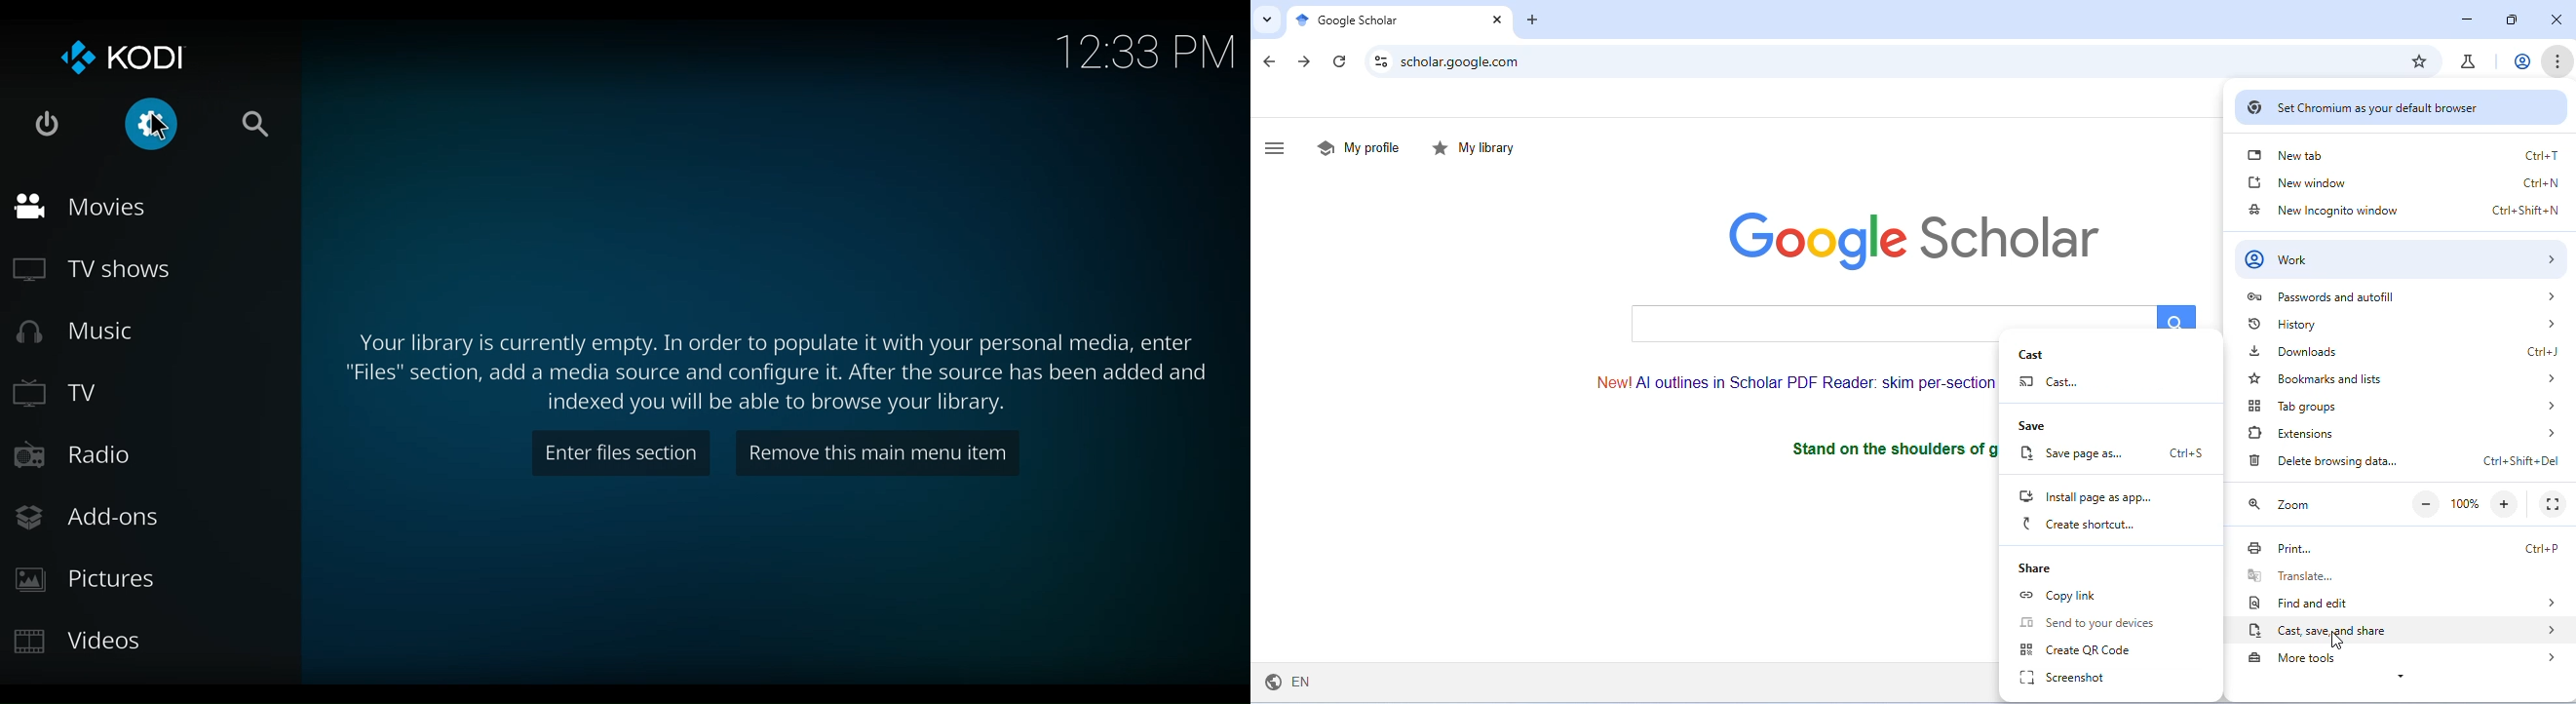  I want to click on Your library is currently empty. In order to populate it with personal media, enter, so click(773, 343).